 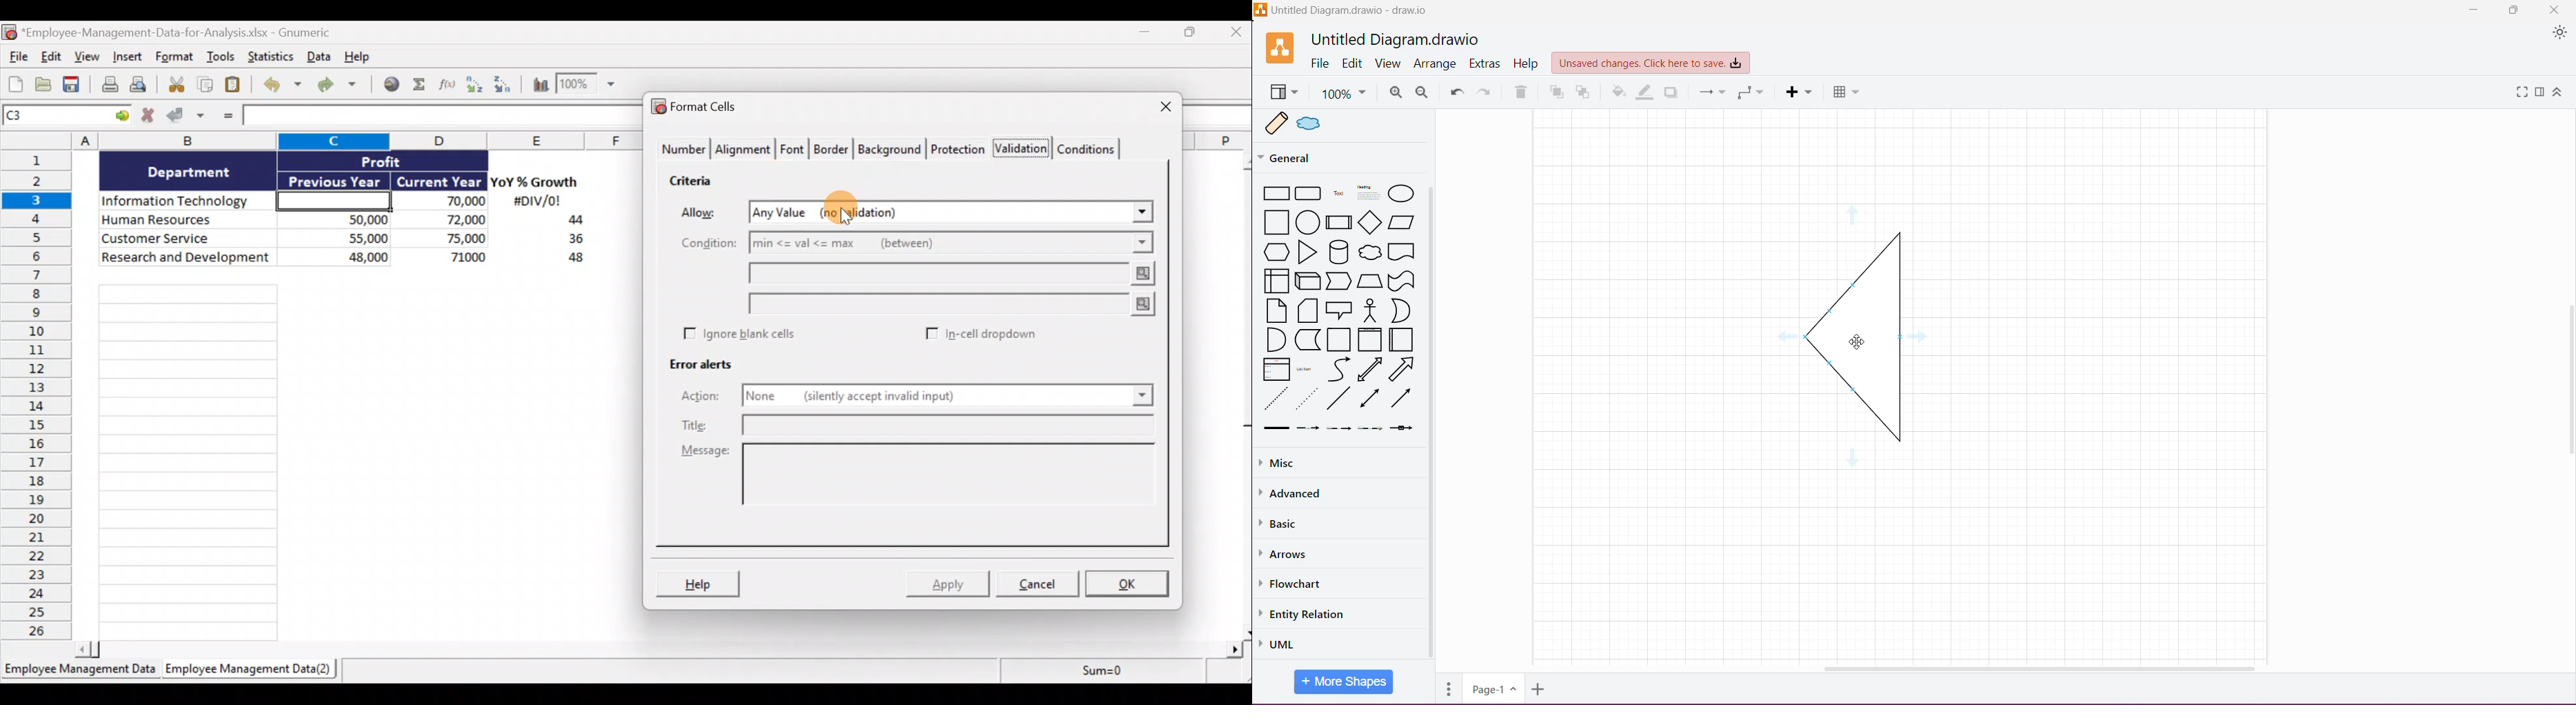 I want to click on Data, so click(x=318, y=56).